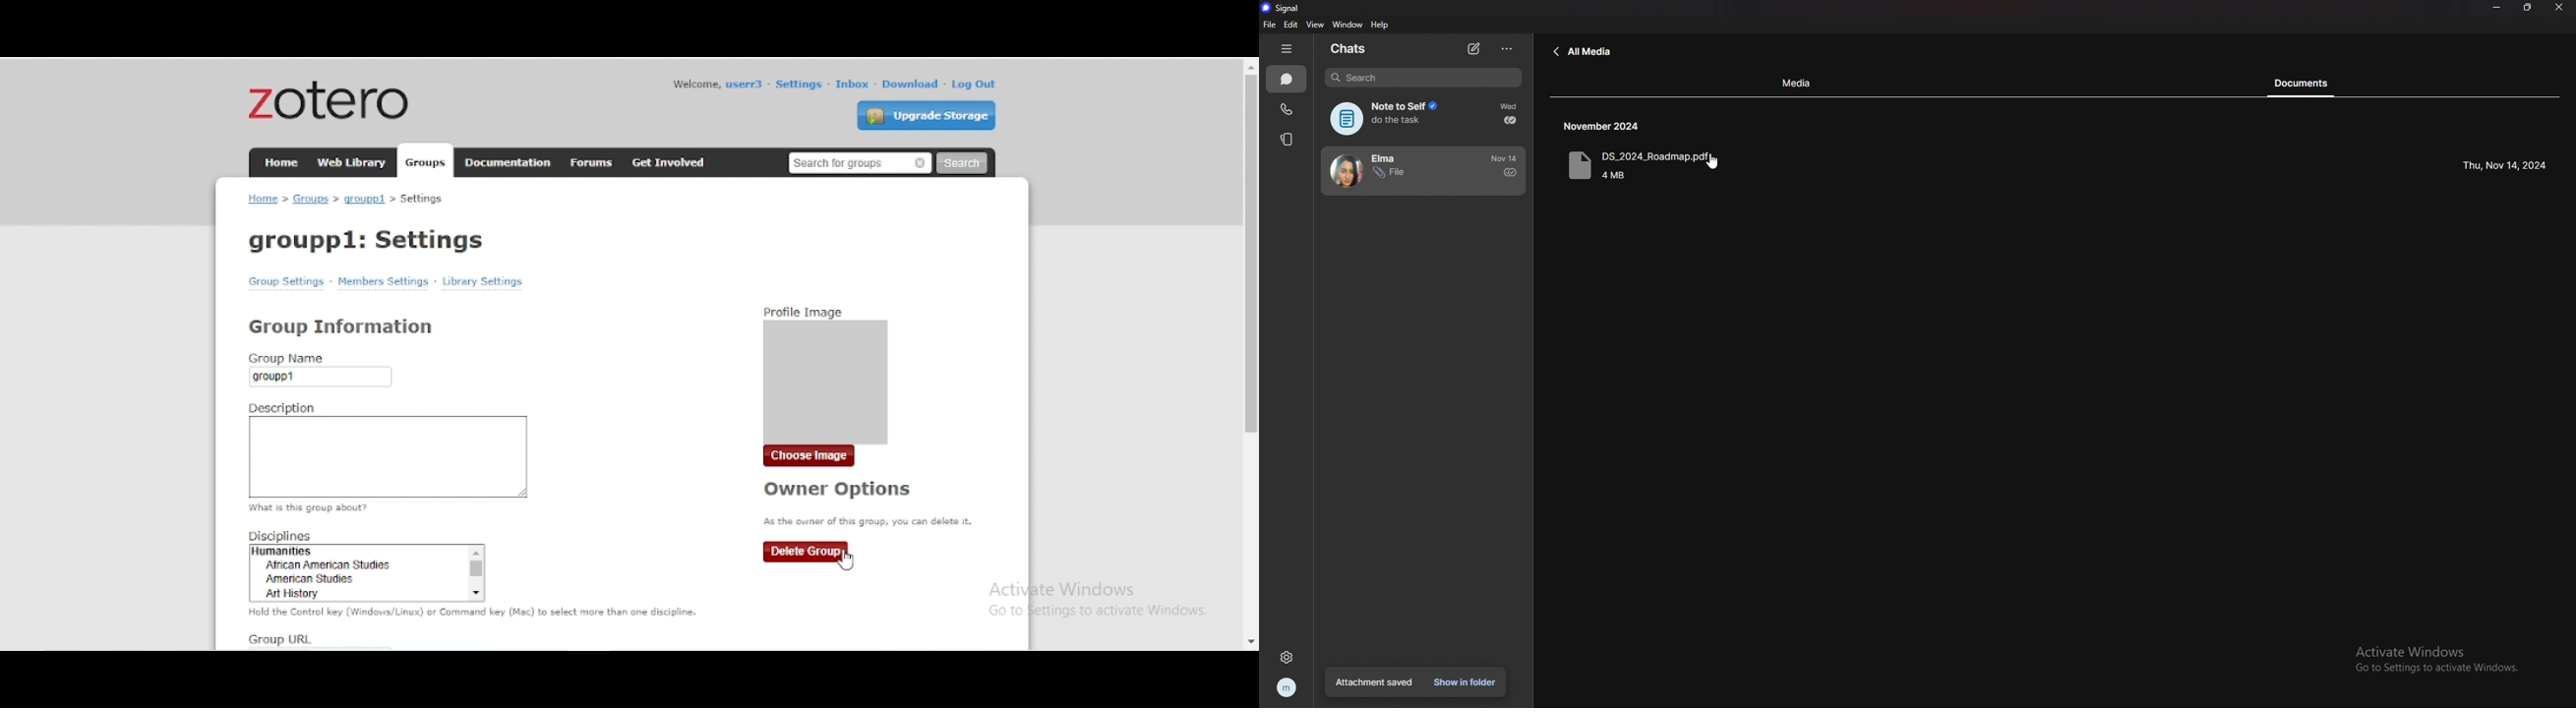  Describe the element at coordinates (806, 553) in the screenshot. I see `delete group` at that location.